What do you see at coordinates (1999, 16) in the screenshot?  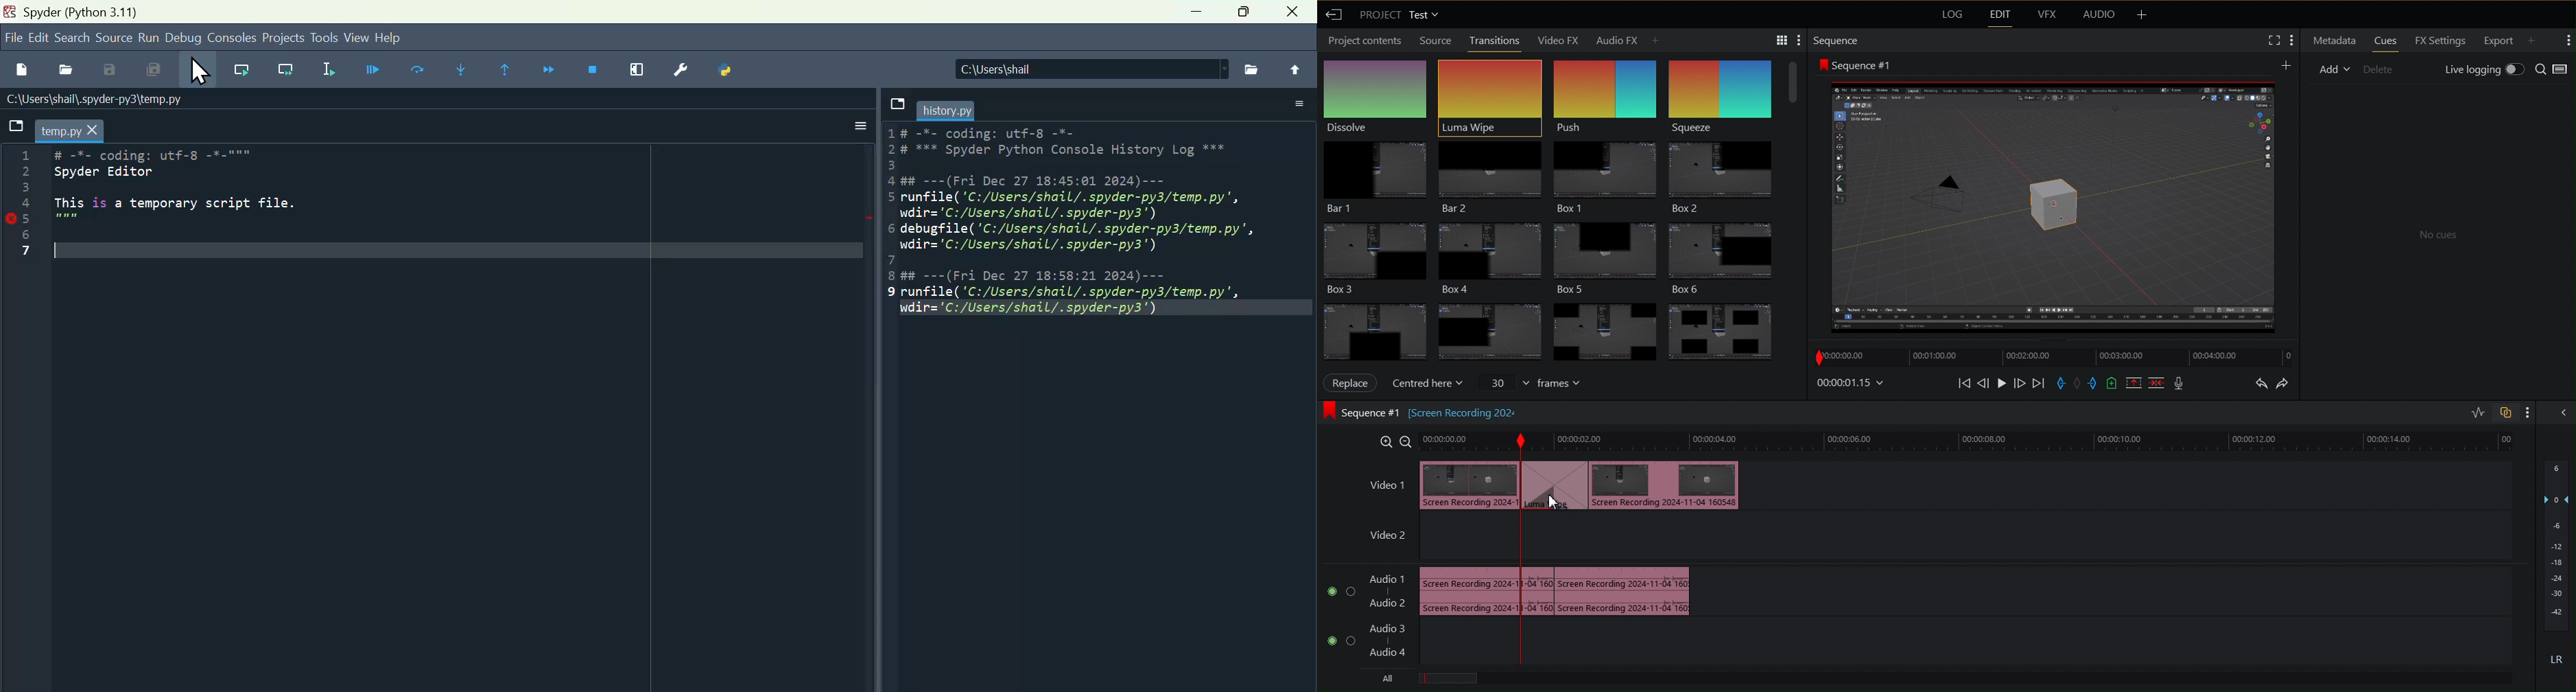 I see `Edit` at bounding box center [1999, 16].